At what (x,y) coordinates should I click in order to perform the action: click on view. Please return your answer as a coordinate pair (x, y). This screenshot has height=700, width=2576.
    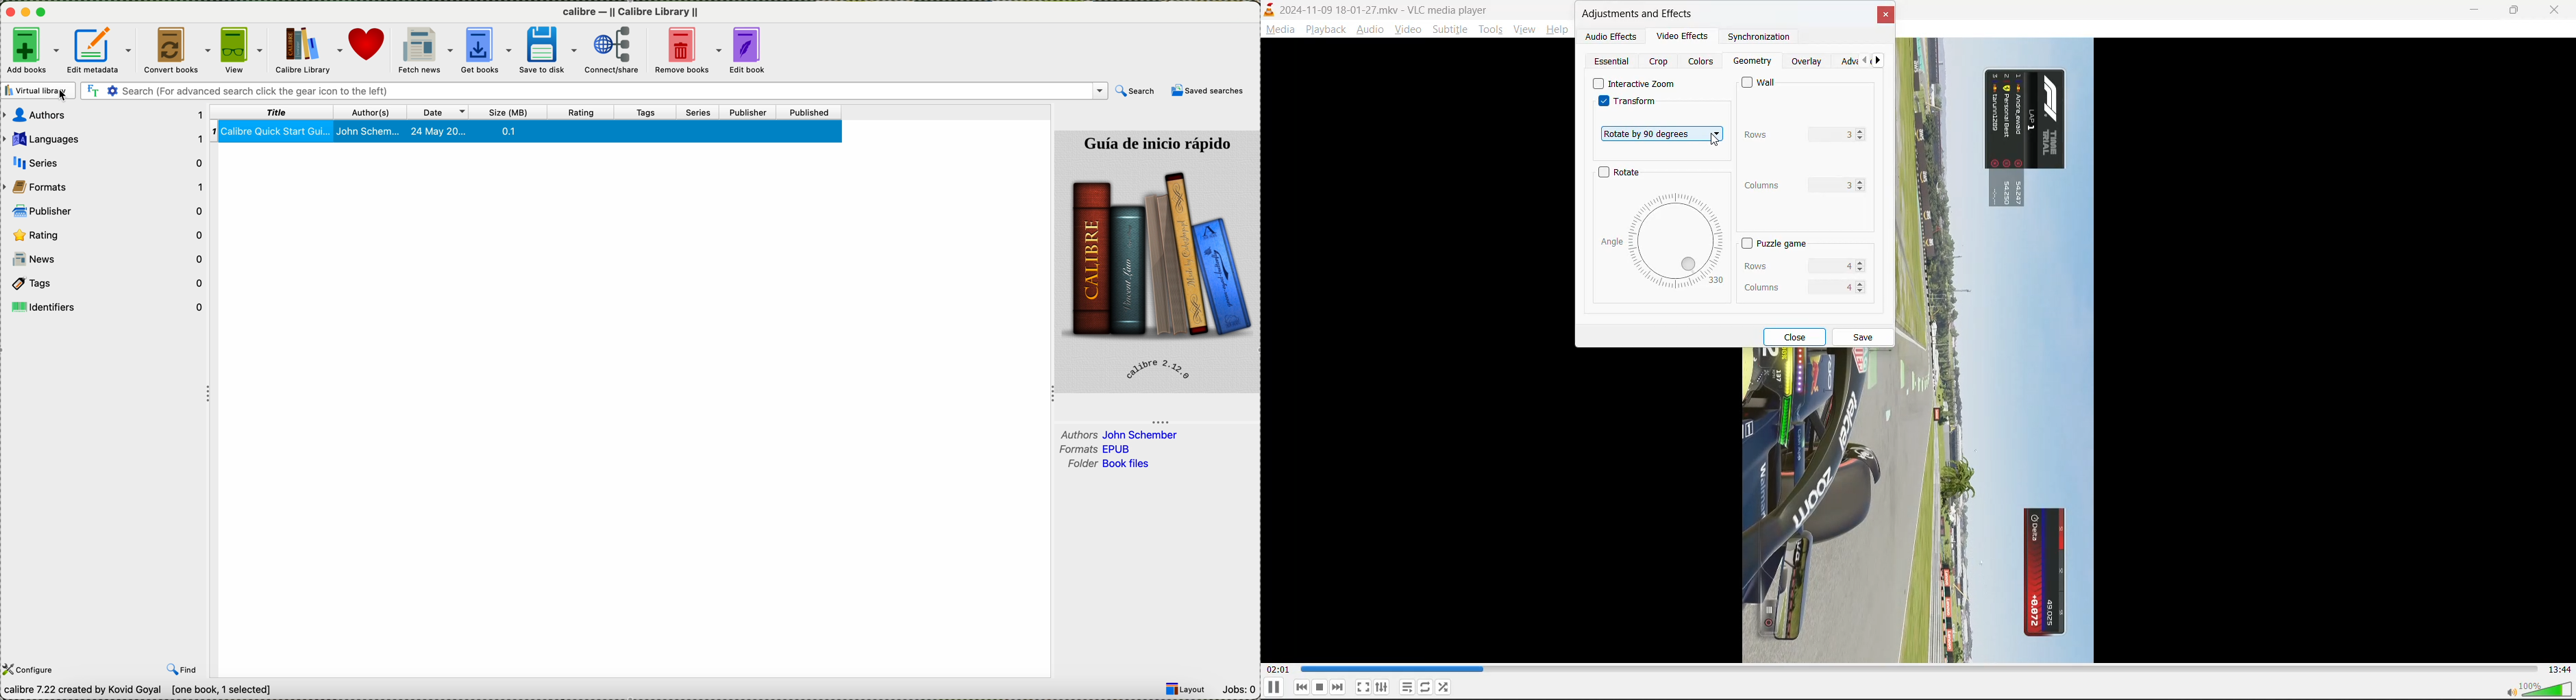
    Looking at the image, I should click on (1523, 29).